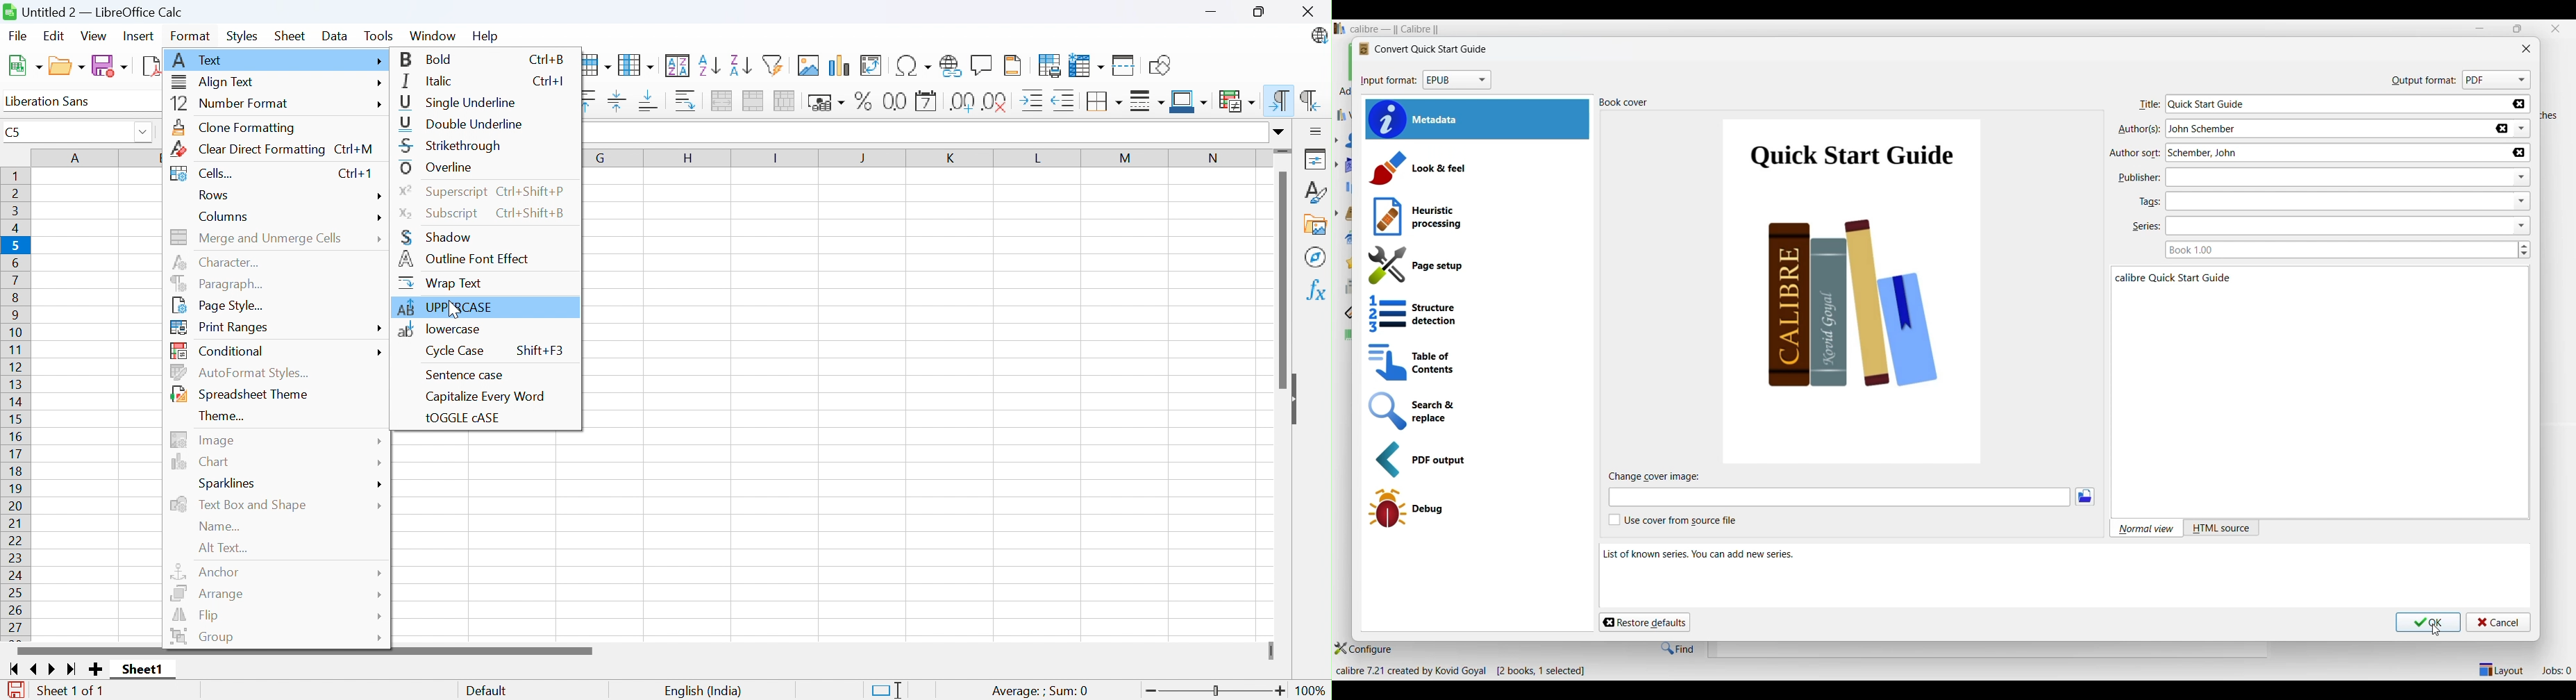 The width and height of the screenshot is (2576, 700). What do you see at coordinates (827, 103) in the screenshot?
I see `Format as currency` at bounding box center [827, 103].